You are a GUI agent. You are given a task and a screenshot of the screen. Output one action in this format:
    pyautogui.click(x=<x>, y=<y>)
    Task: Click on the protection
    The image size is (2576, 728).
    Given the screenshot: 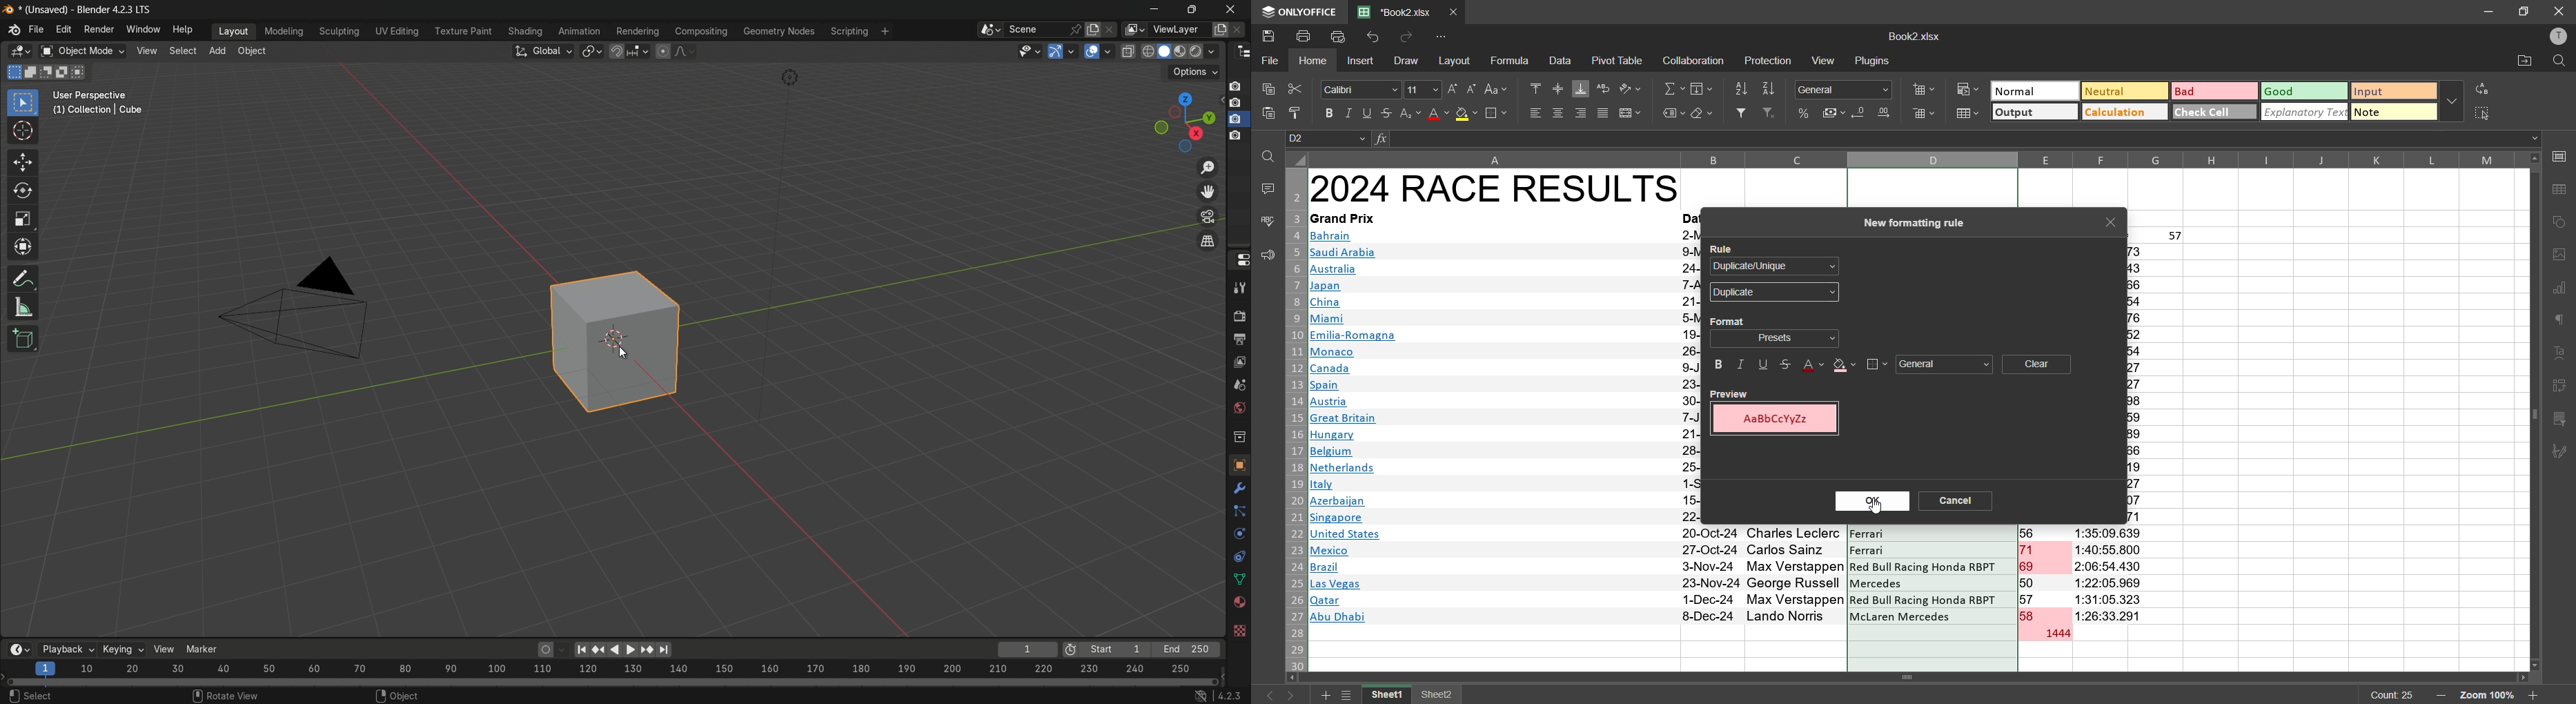 What is the action you would take?
    pyautogui.click(x=1770, y=62)
    